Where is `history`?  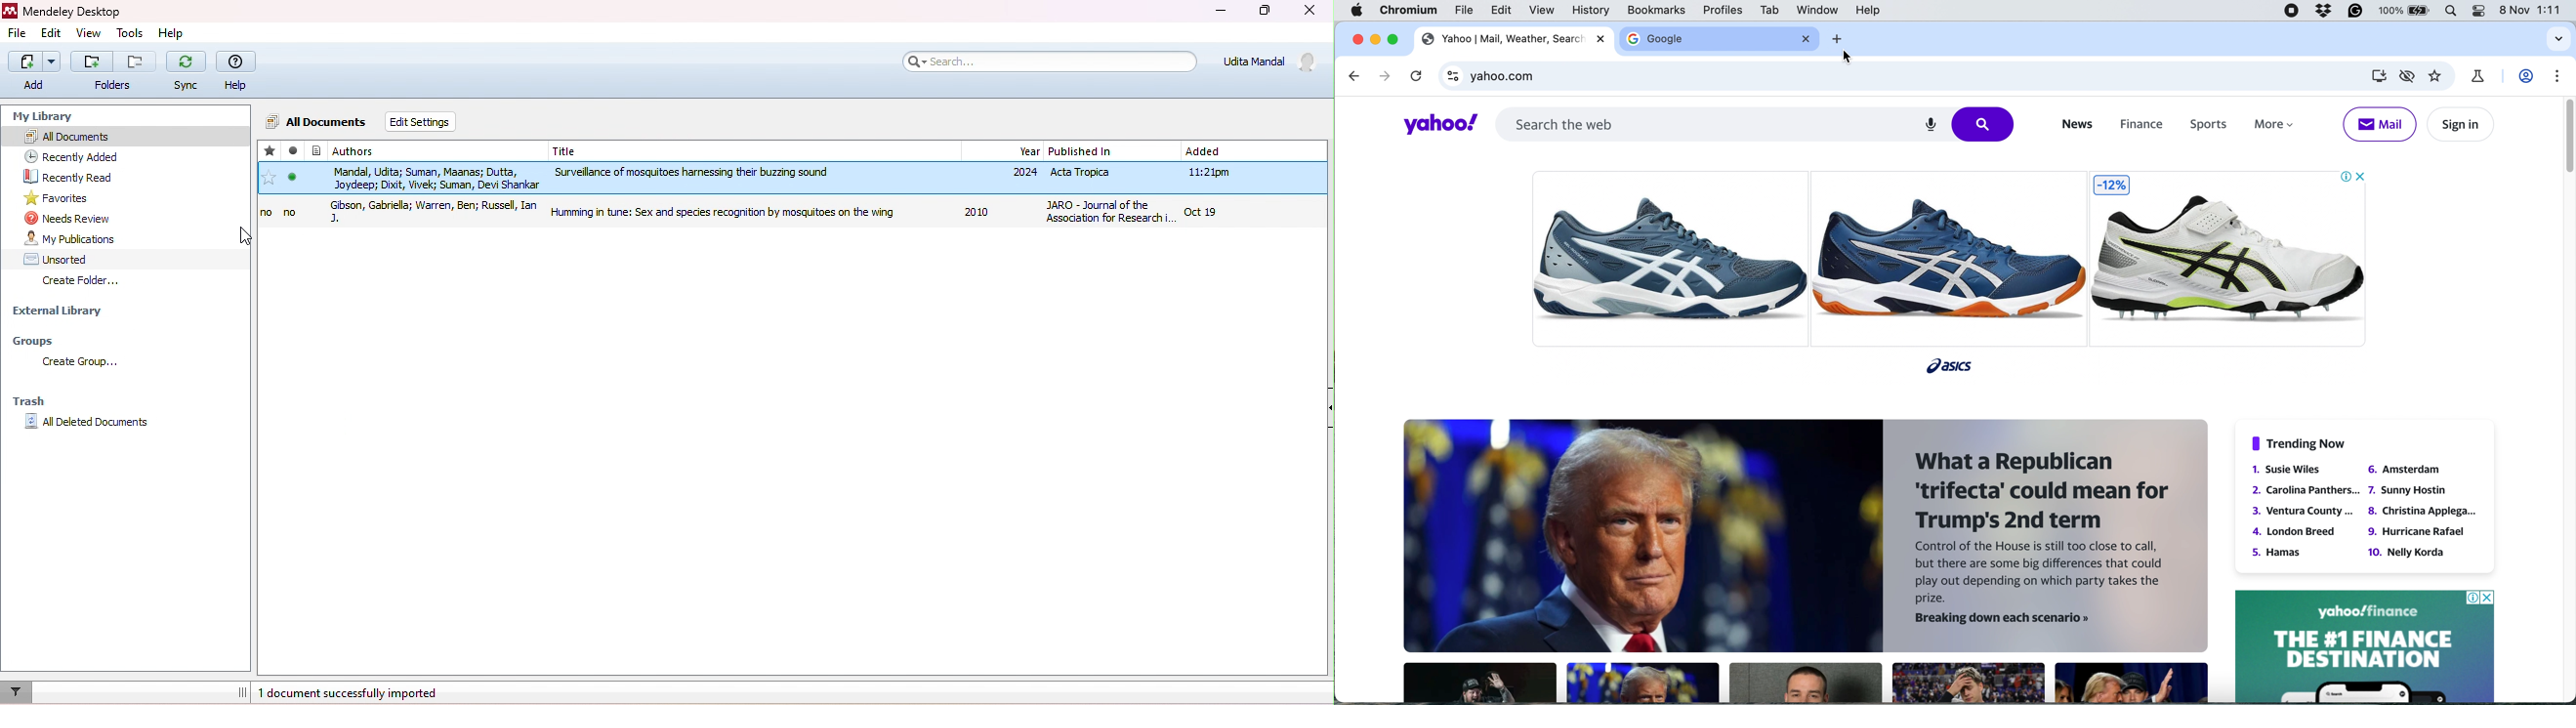 history is located at coordinates (1589, 10).